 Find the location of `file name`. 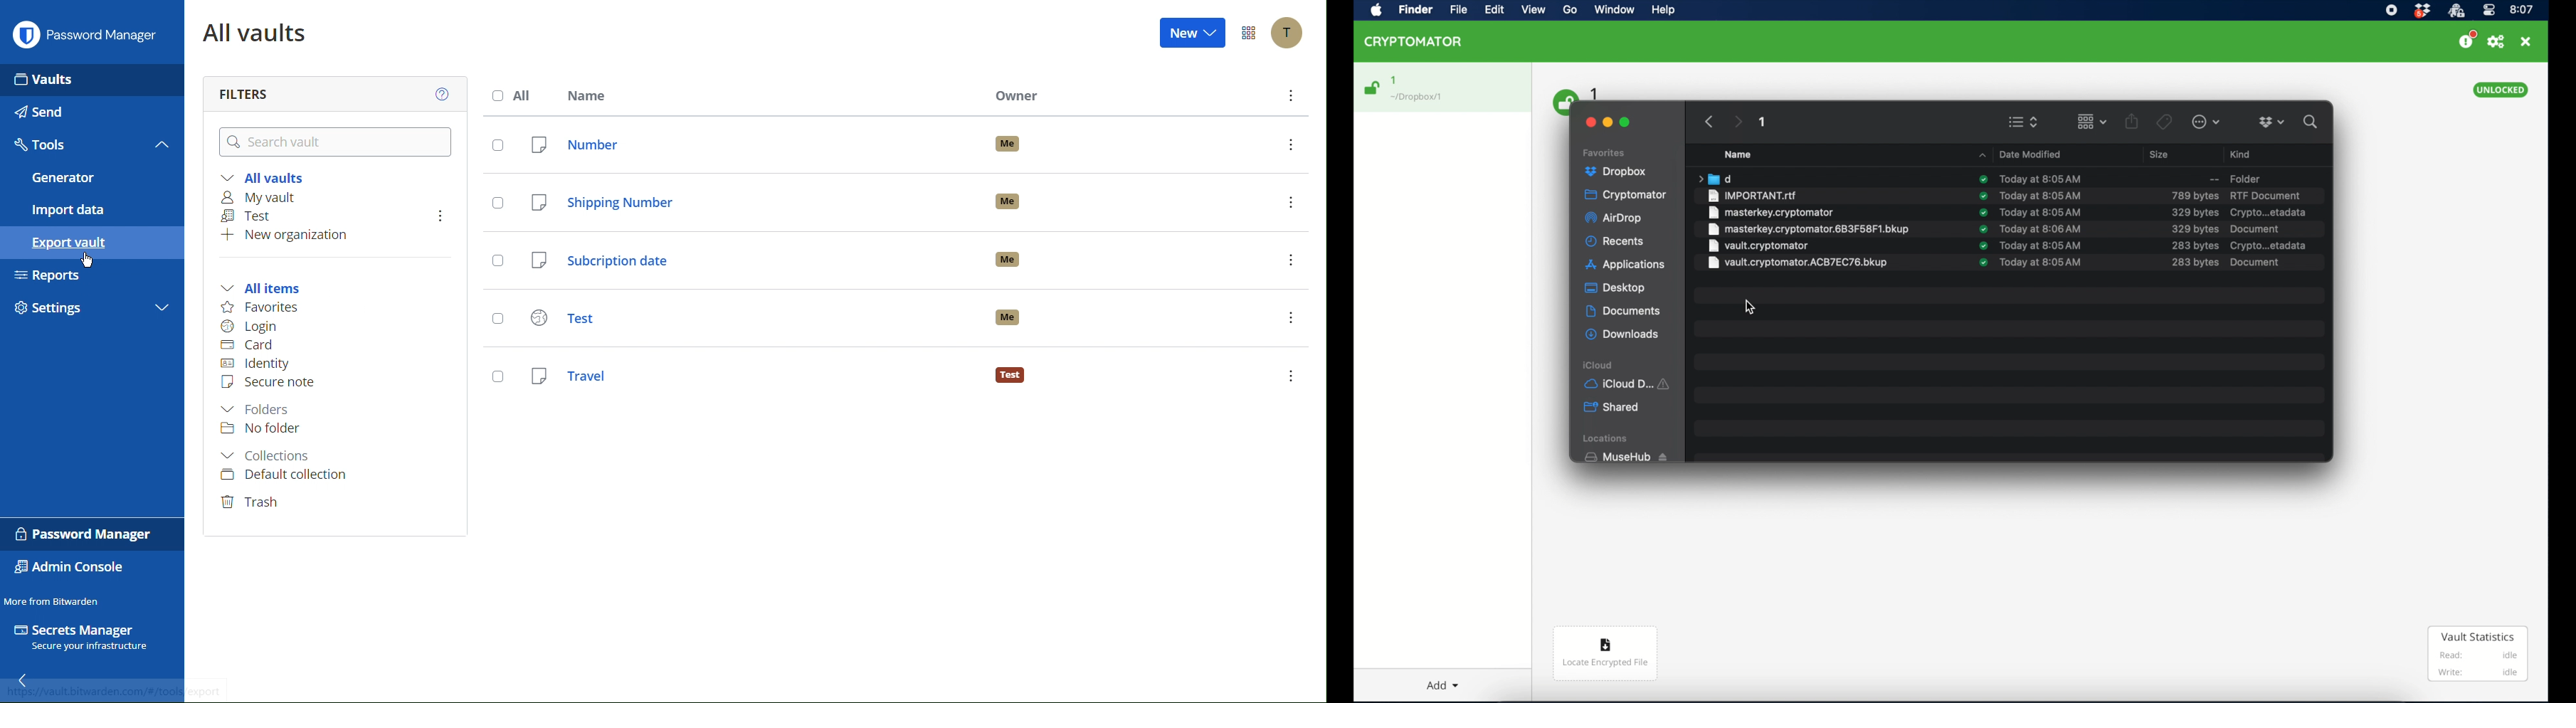

file name is located at coordinates (1758, 245).